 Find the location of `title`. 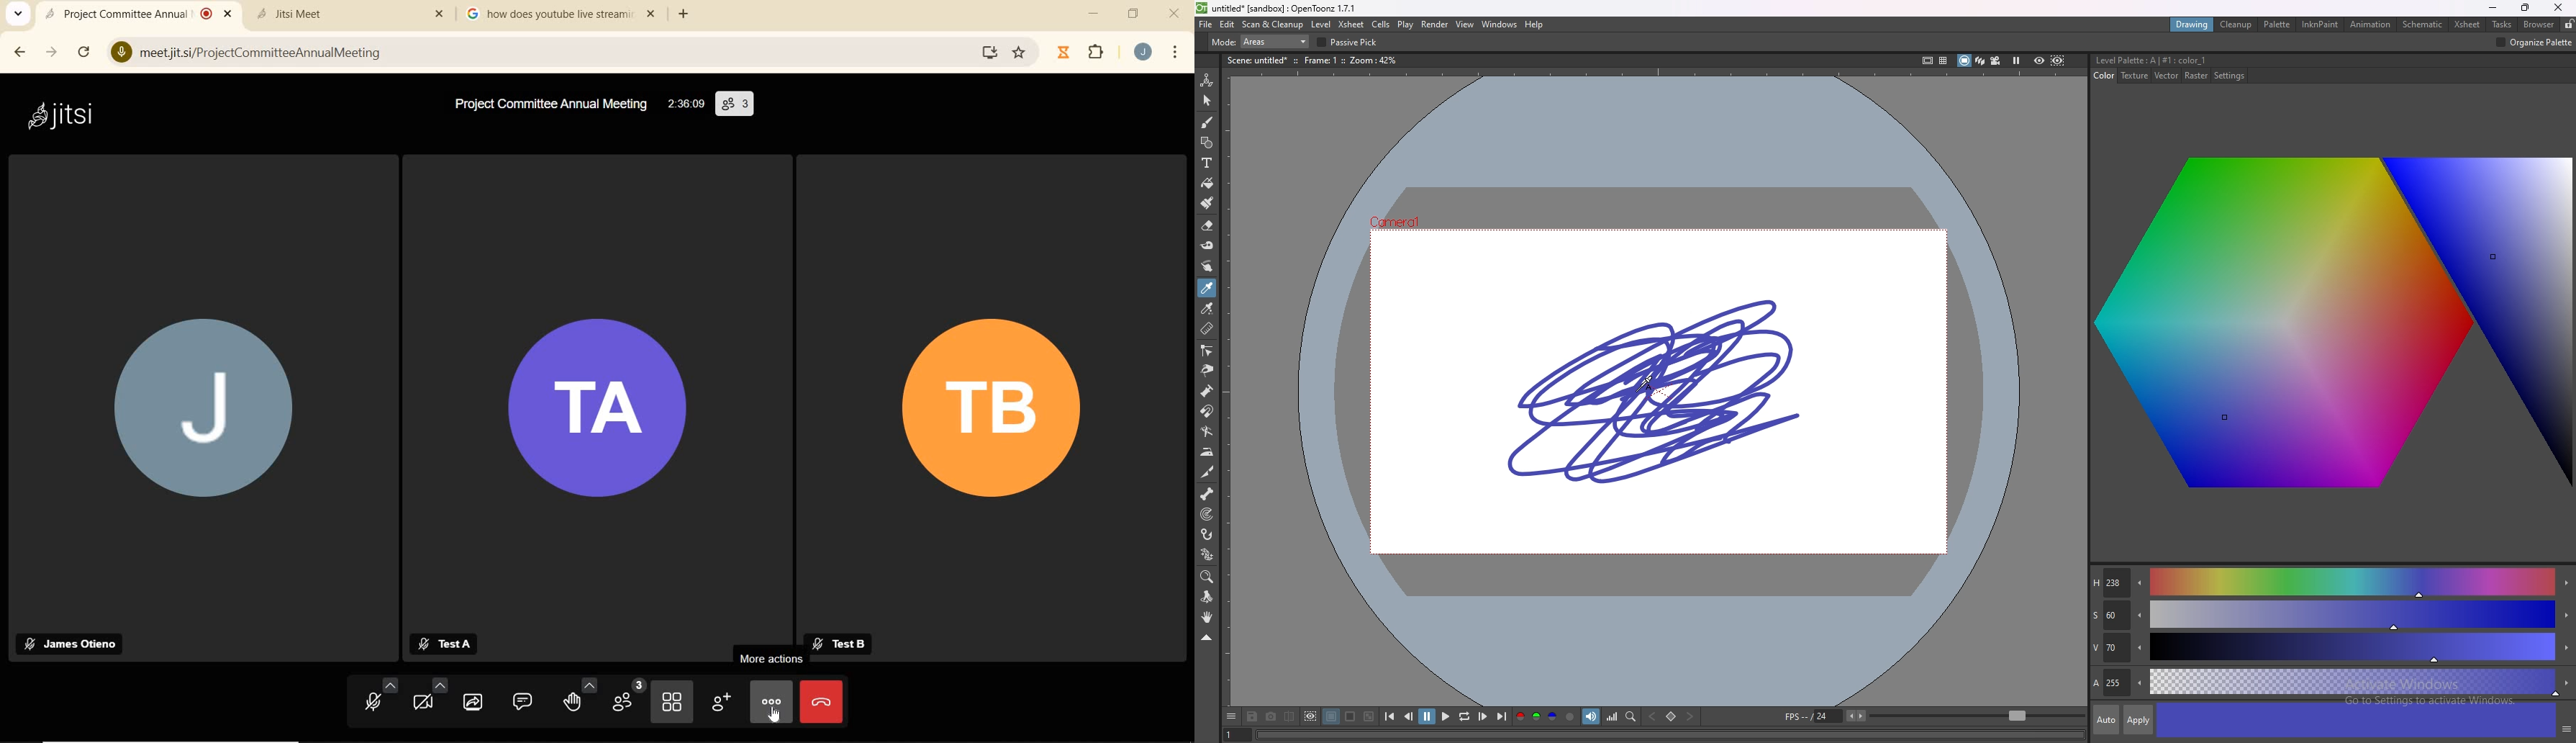

title is located at coordinates (2154, 60).